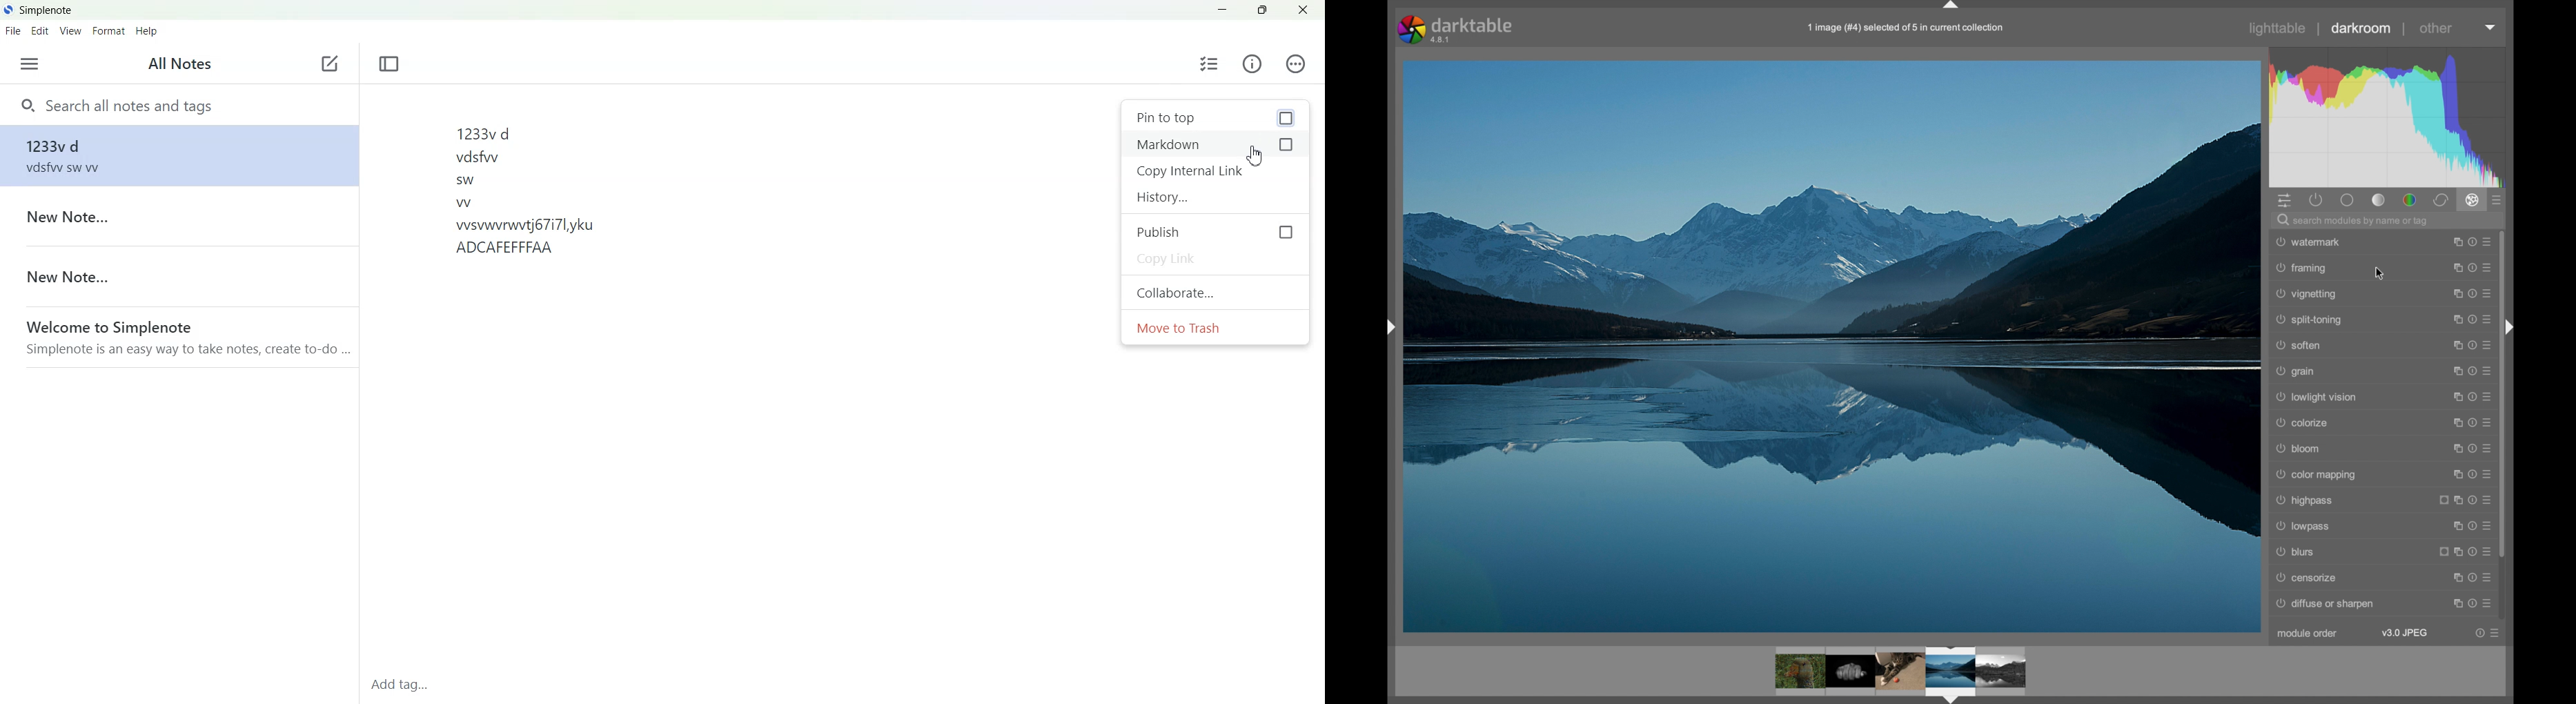  Describe the element at coordinates (2471, 603) in the screenshot. I see `more options` at that location.